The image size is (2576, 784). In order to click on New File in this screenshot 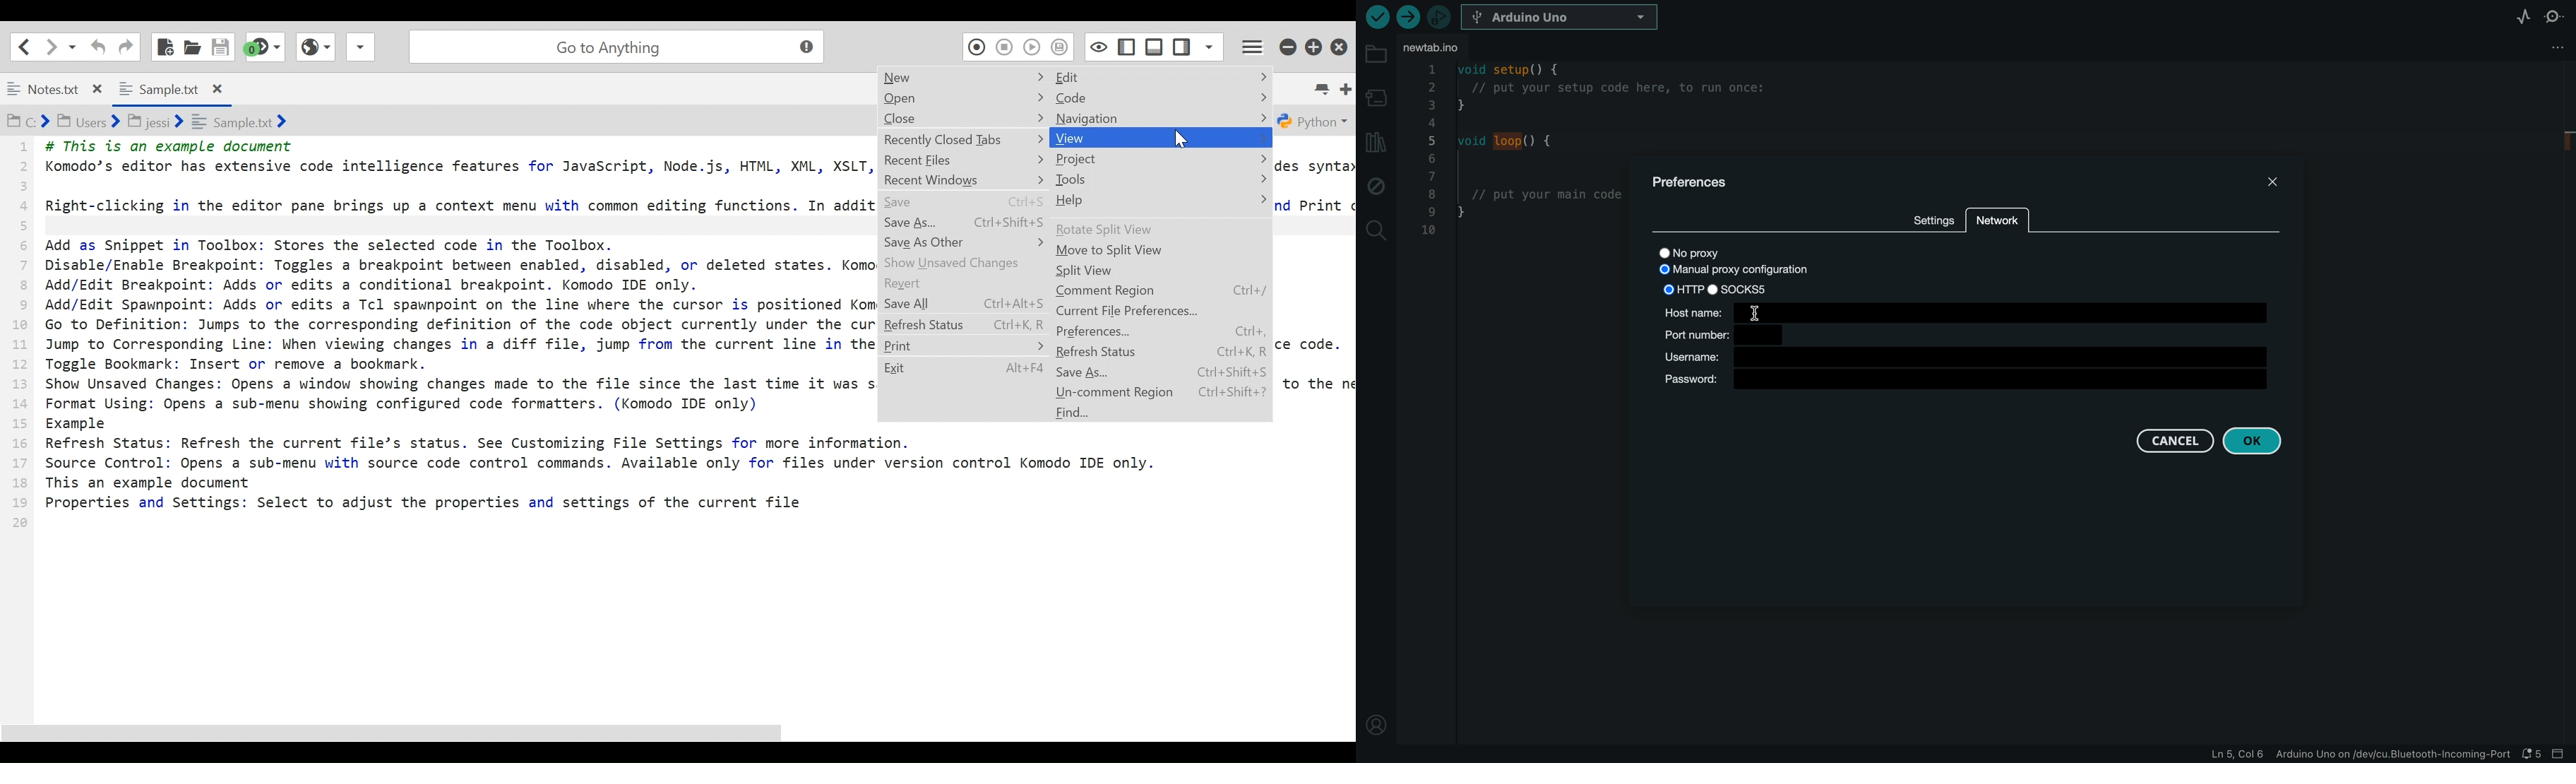, I will do `click(164, 45)`.